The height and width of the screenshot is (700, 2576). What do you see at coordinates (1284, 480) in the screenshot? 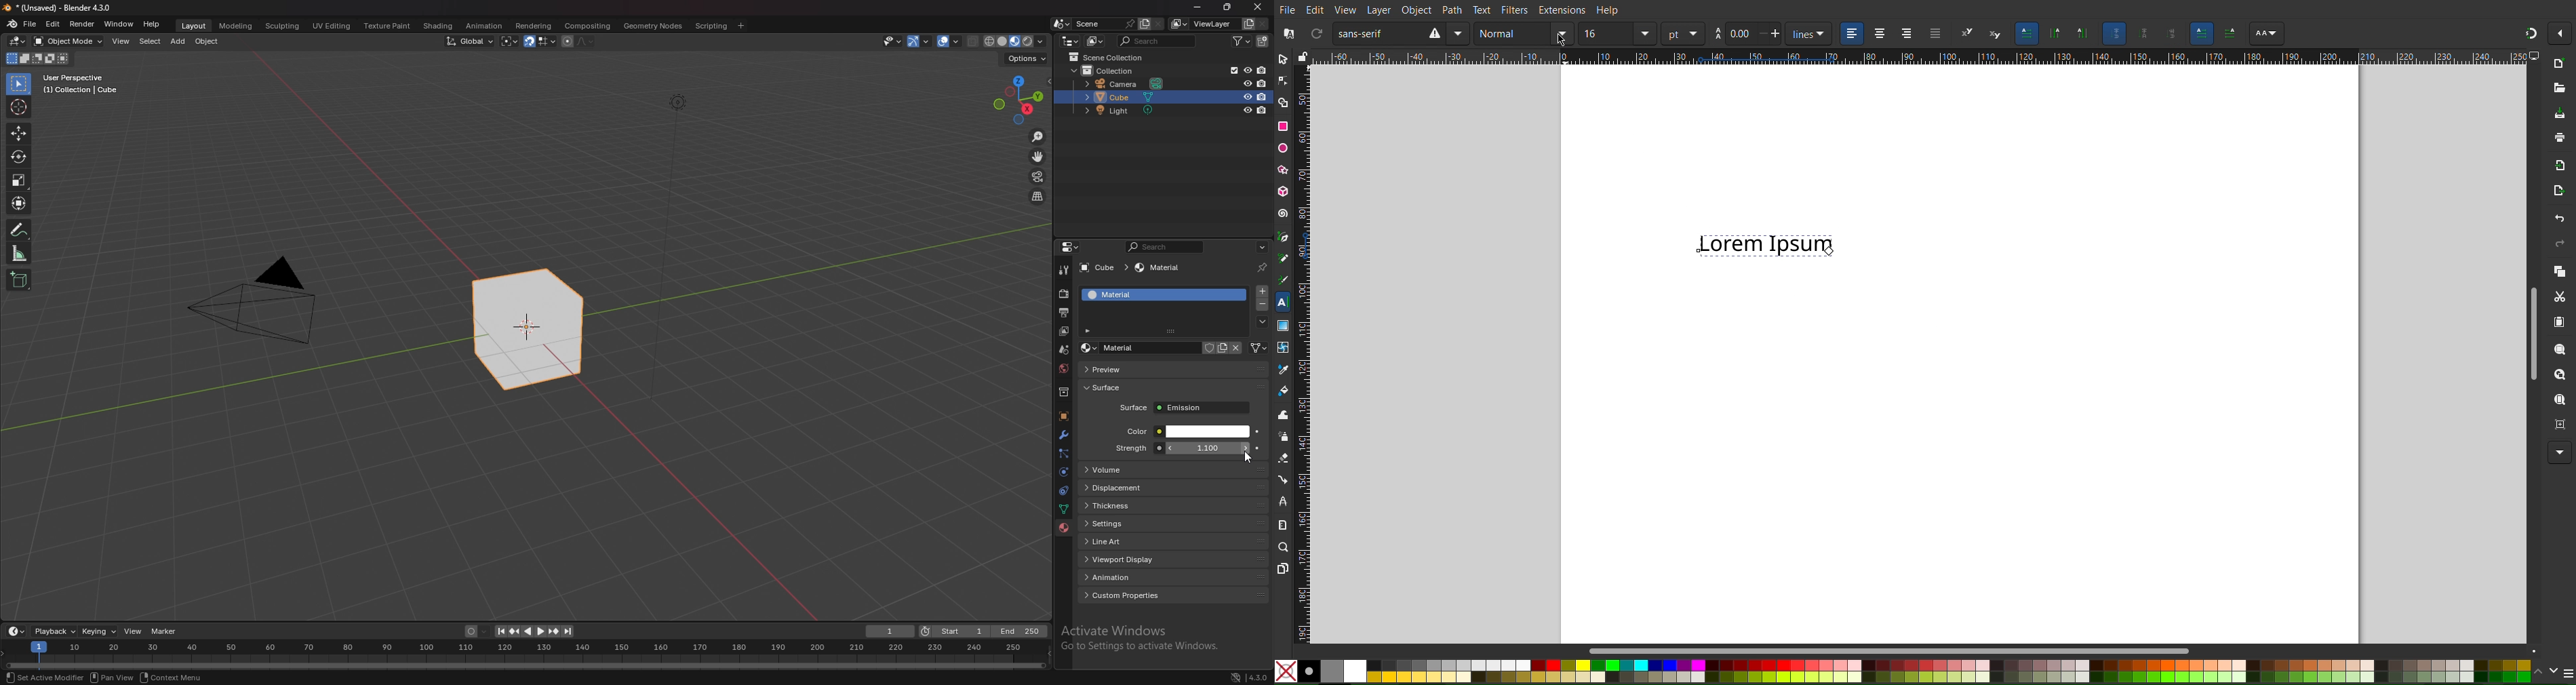
I see `Connection` at bounding box center [1284, 480].